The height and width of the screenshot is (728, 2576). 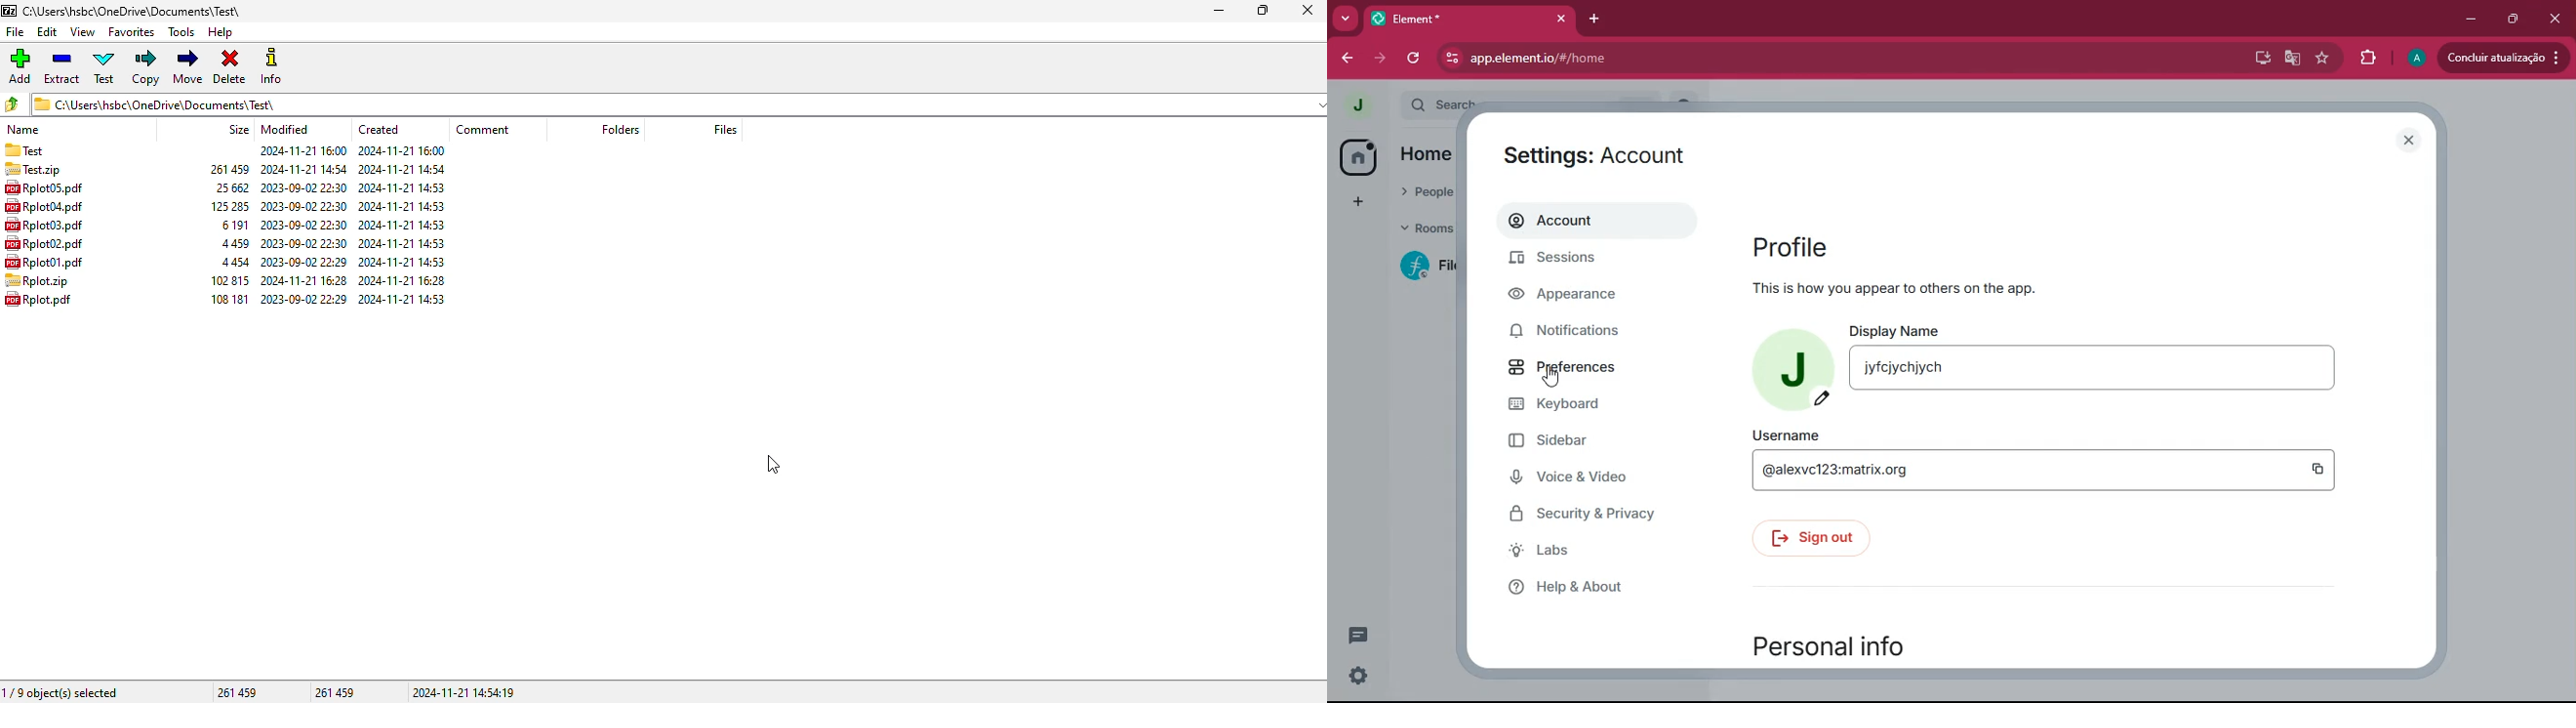 What do you see at coordinates (402, 262) in the screenshot?
I see `created date & time` at bounding box center [402, 262].